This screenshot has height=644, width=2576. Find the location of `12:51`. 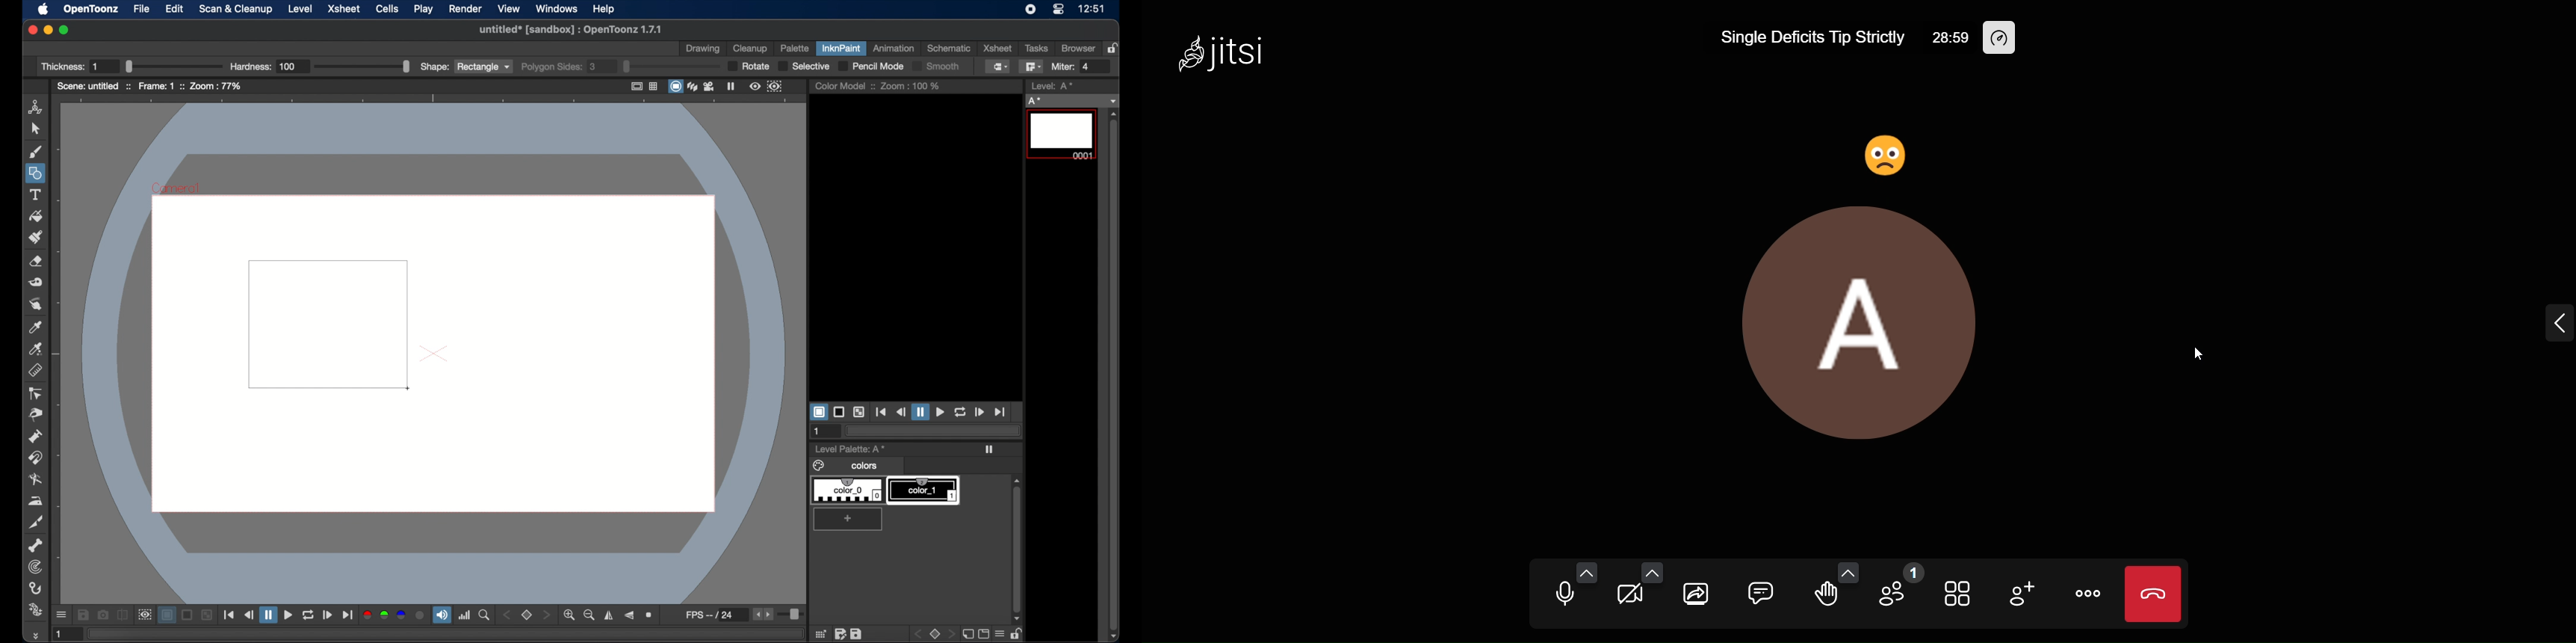

12:51 is located at coordinates (1093, 9).